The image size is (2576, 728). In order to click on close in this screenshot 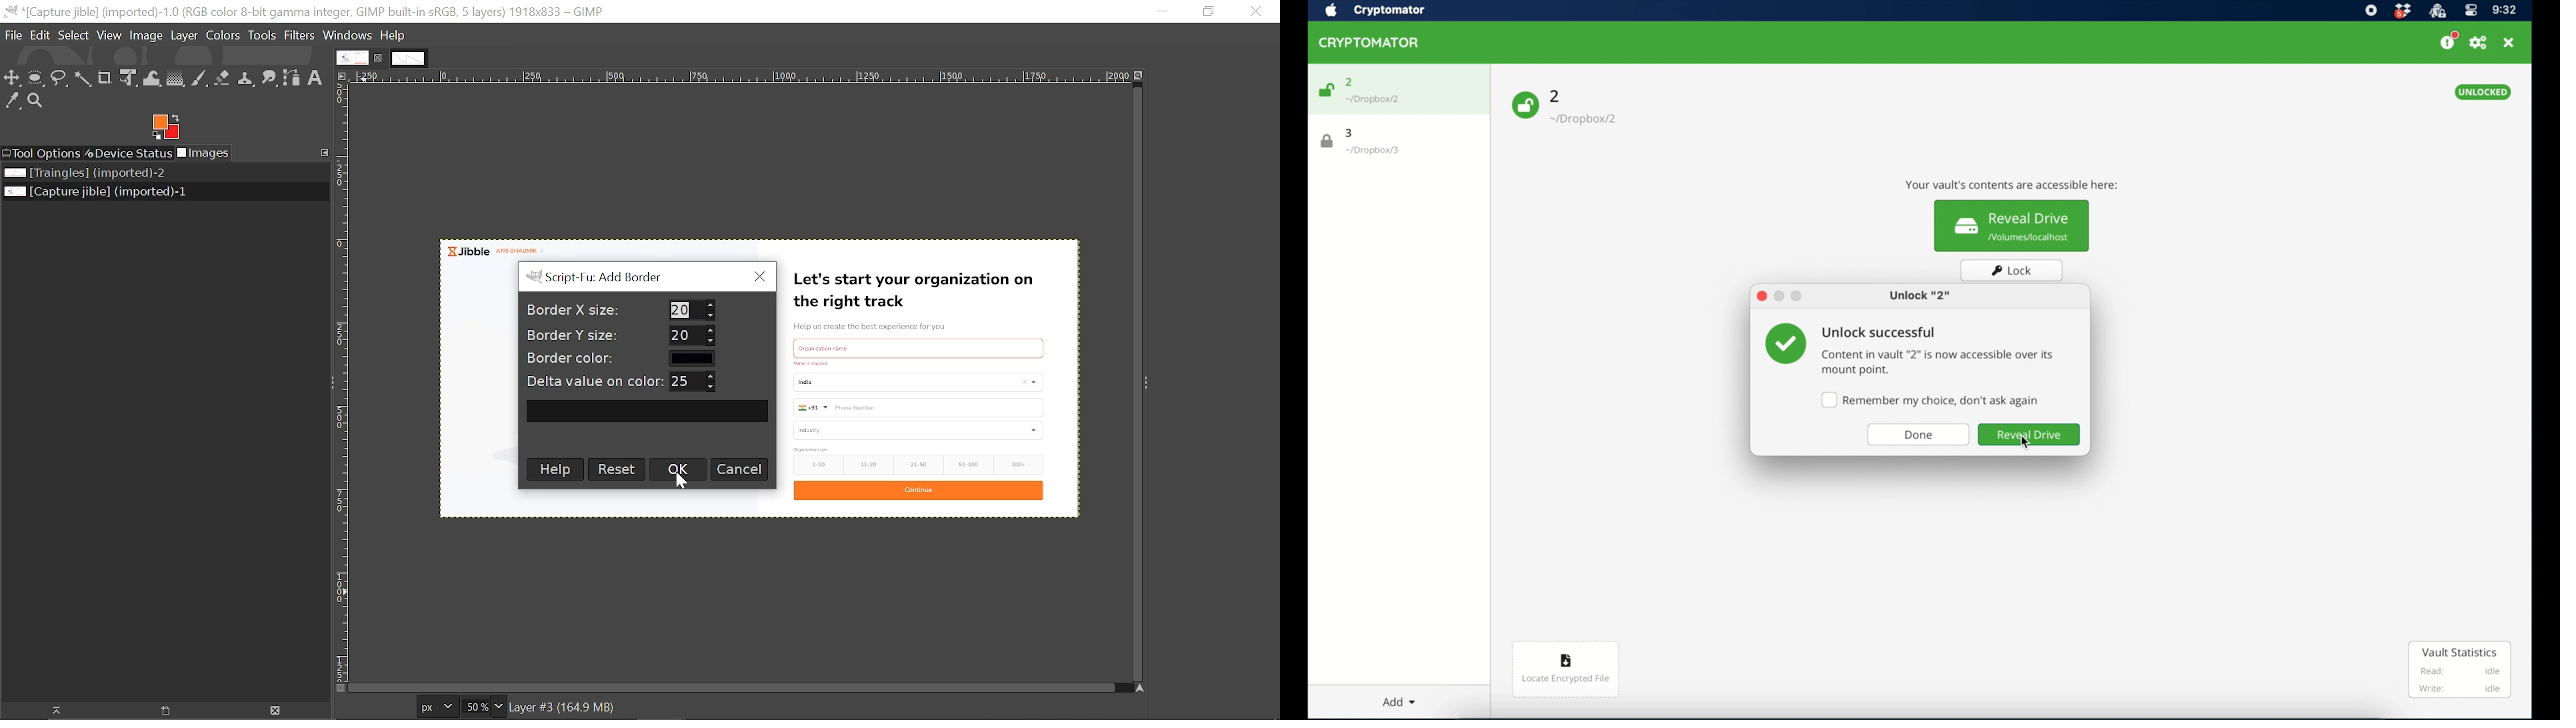, I will do `click(2510, 43)`.